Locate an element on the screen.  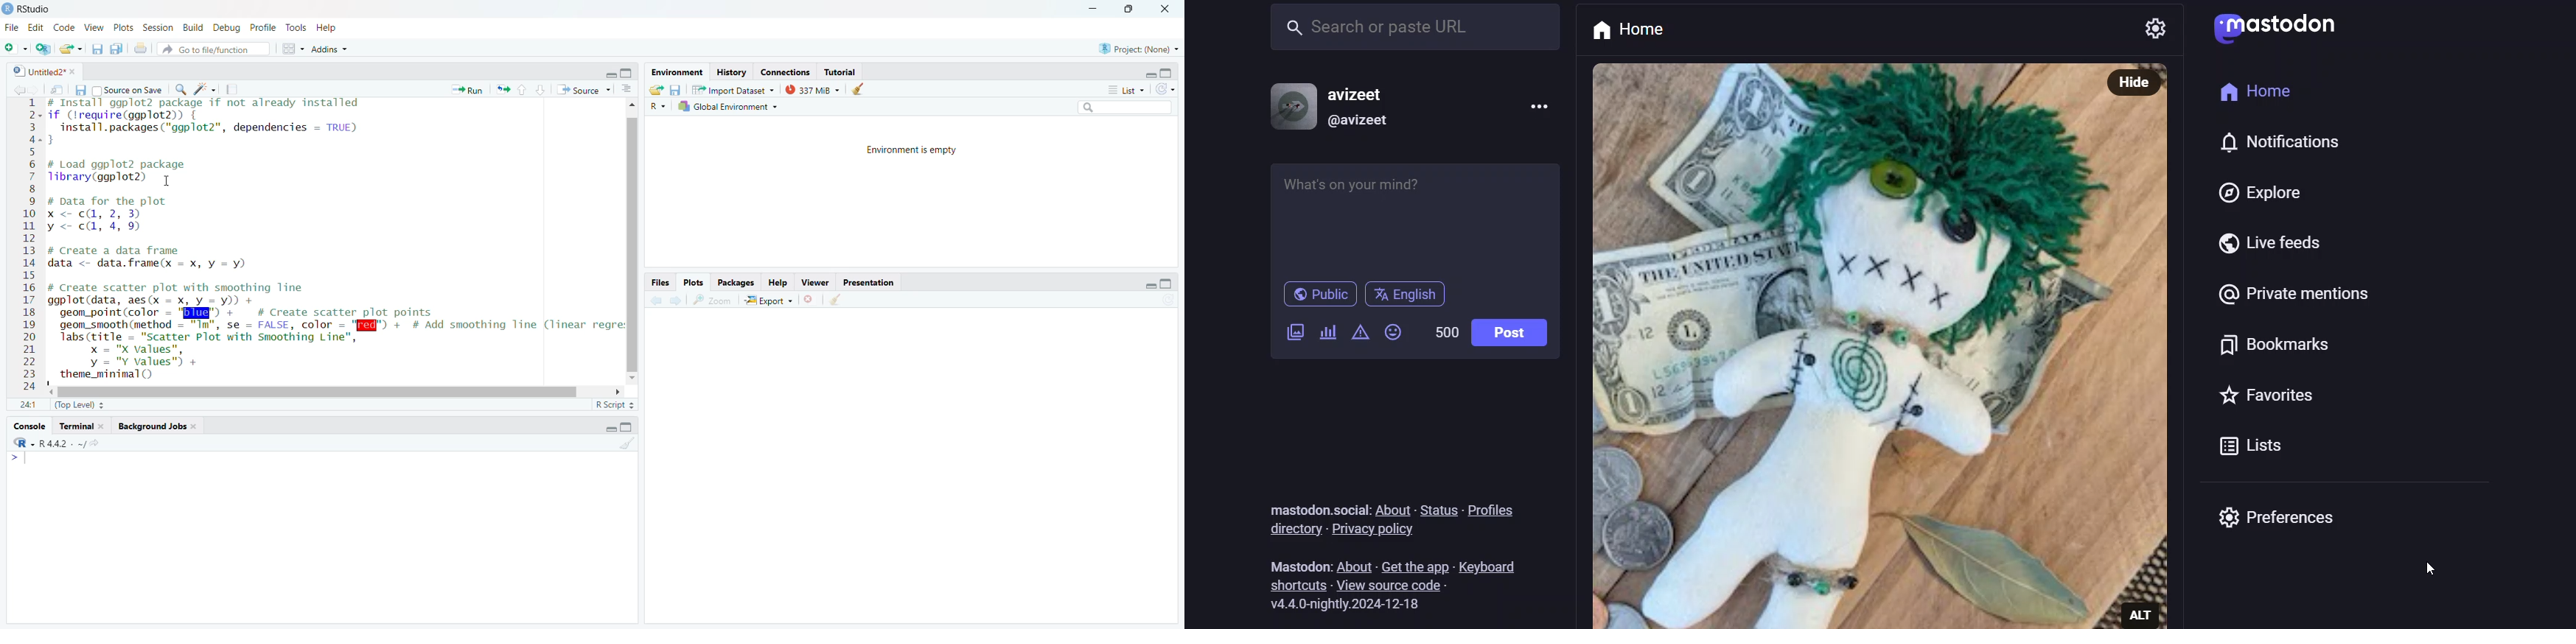
cursor is located at coordinates (171, 181).